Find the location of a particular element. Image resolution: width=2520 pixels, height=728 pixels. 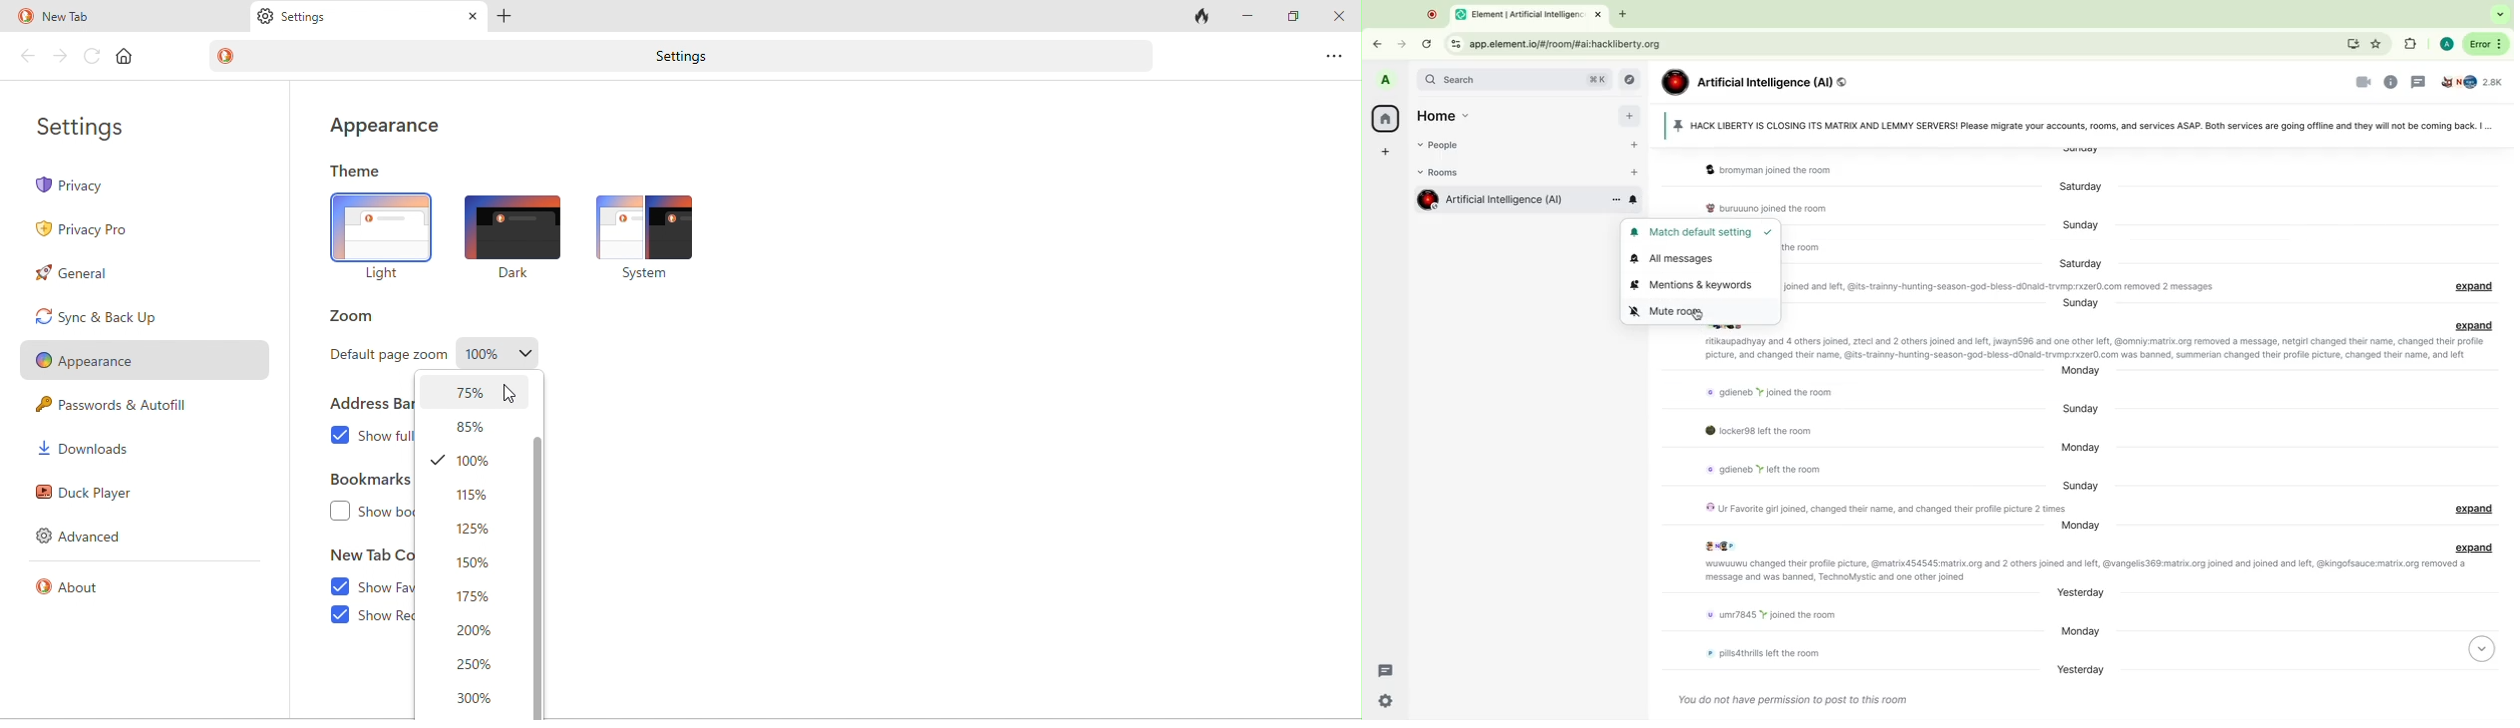

 is located at coordinates (1428, 13).